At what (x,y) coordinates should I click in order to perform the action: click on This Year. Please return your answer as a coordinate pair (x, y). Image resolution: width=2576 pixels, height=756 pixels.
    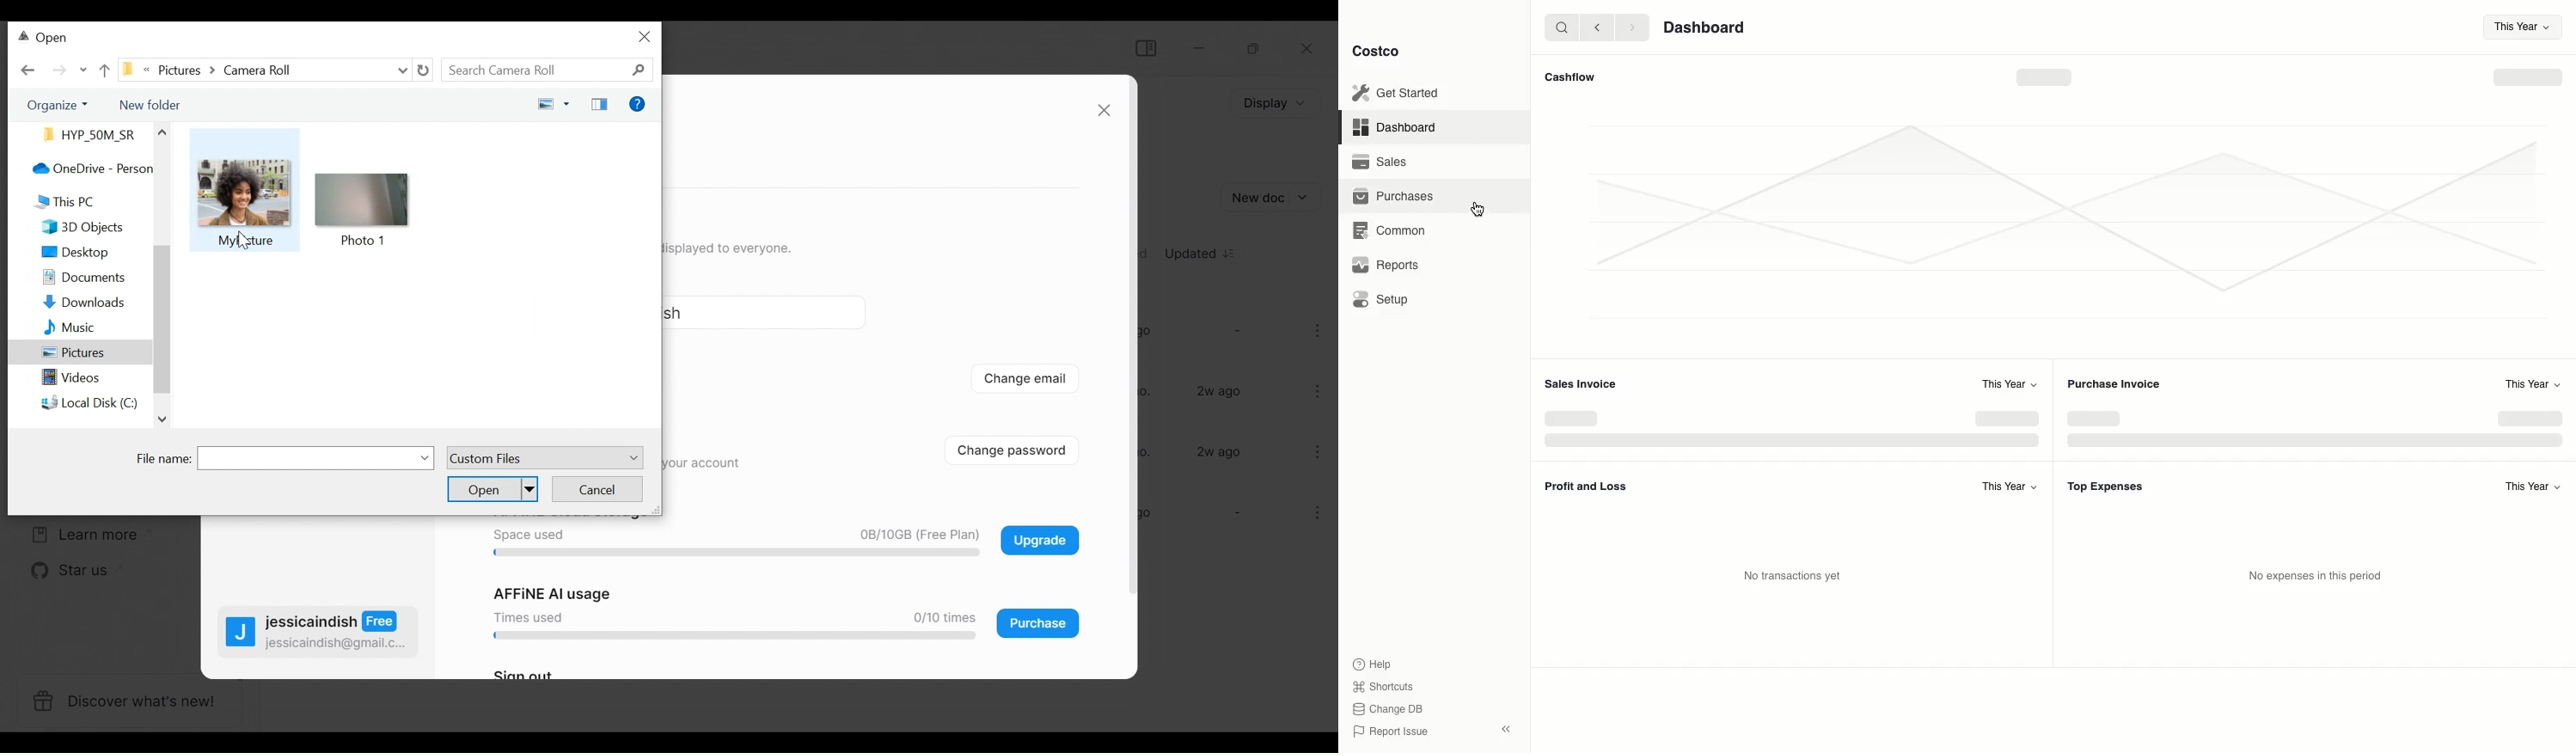
    Looking at the image, I should click on (2523, 29).